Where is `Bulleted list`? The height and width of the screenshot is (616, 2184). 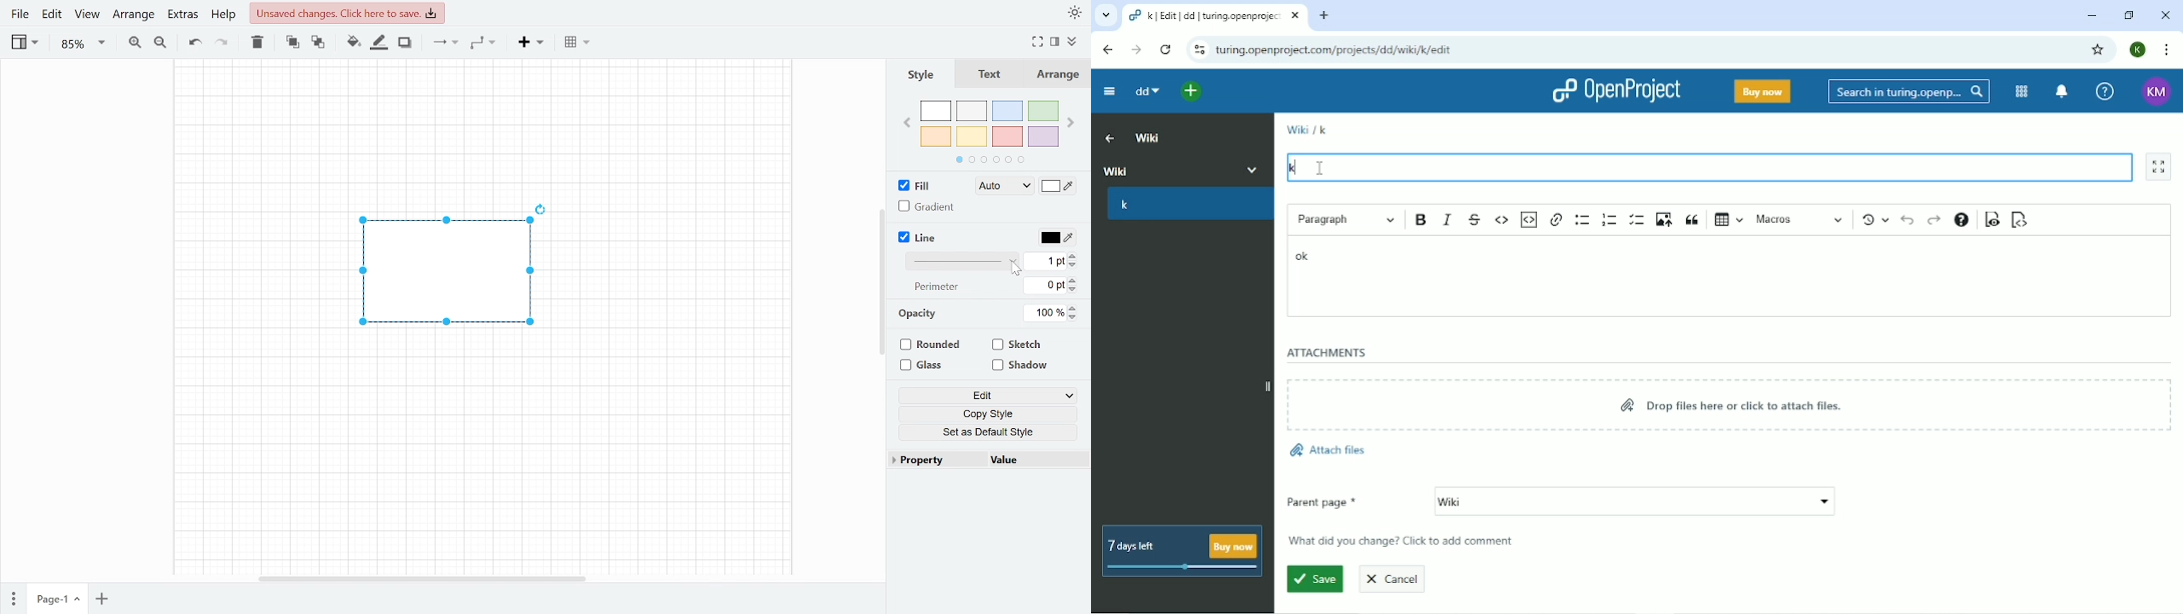
Bulleted list is located at coordinates (1582, 221).